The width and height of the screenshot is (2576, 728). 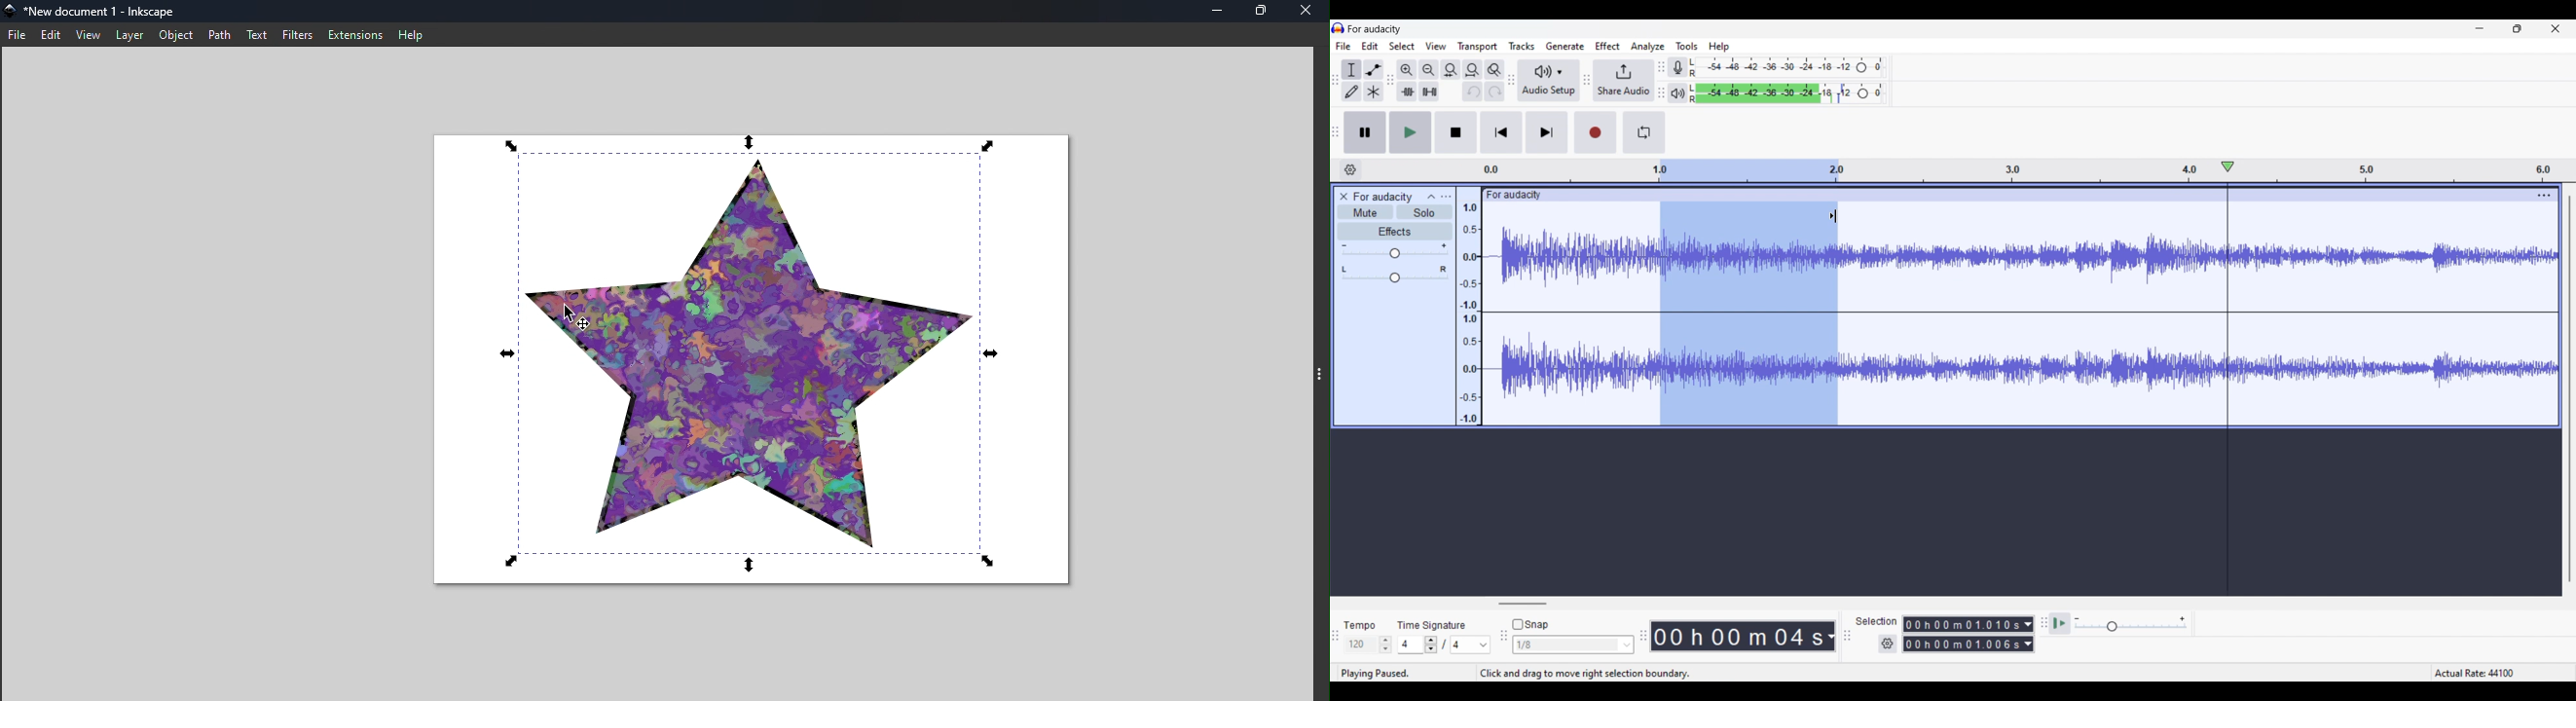 What do you see at coordinates (2480, 28) in the screenshot?
I see `Minimize` at bounding box center [2480, 28].